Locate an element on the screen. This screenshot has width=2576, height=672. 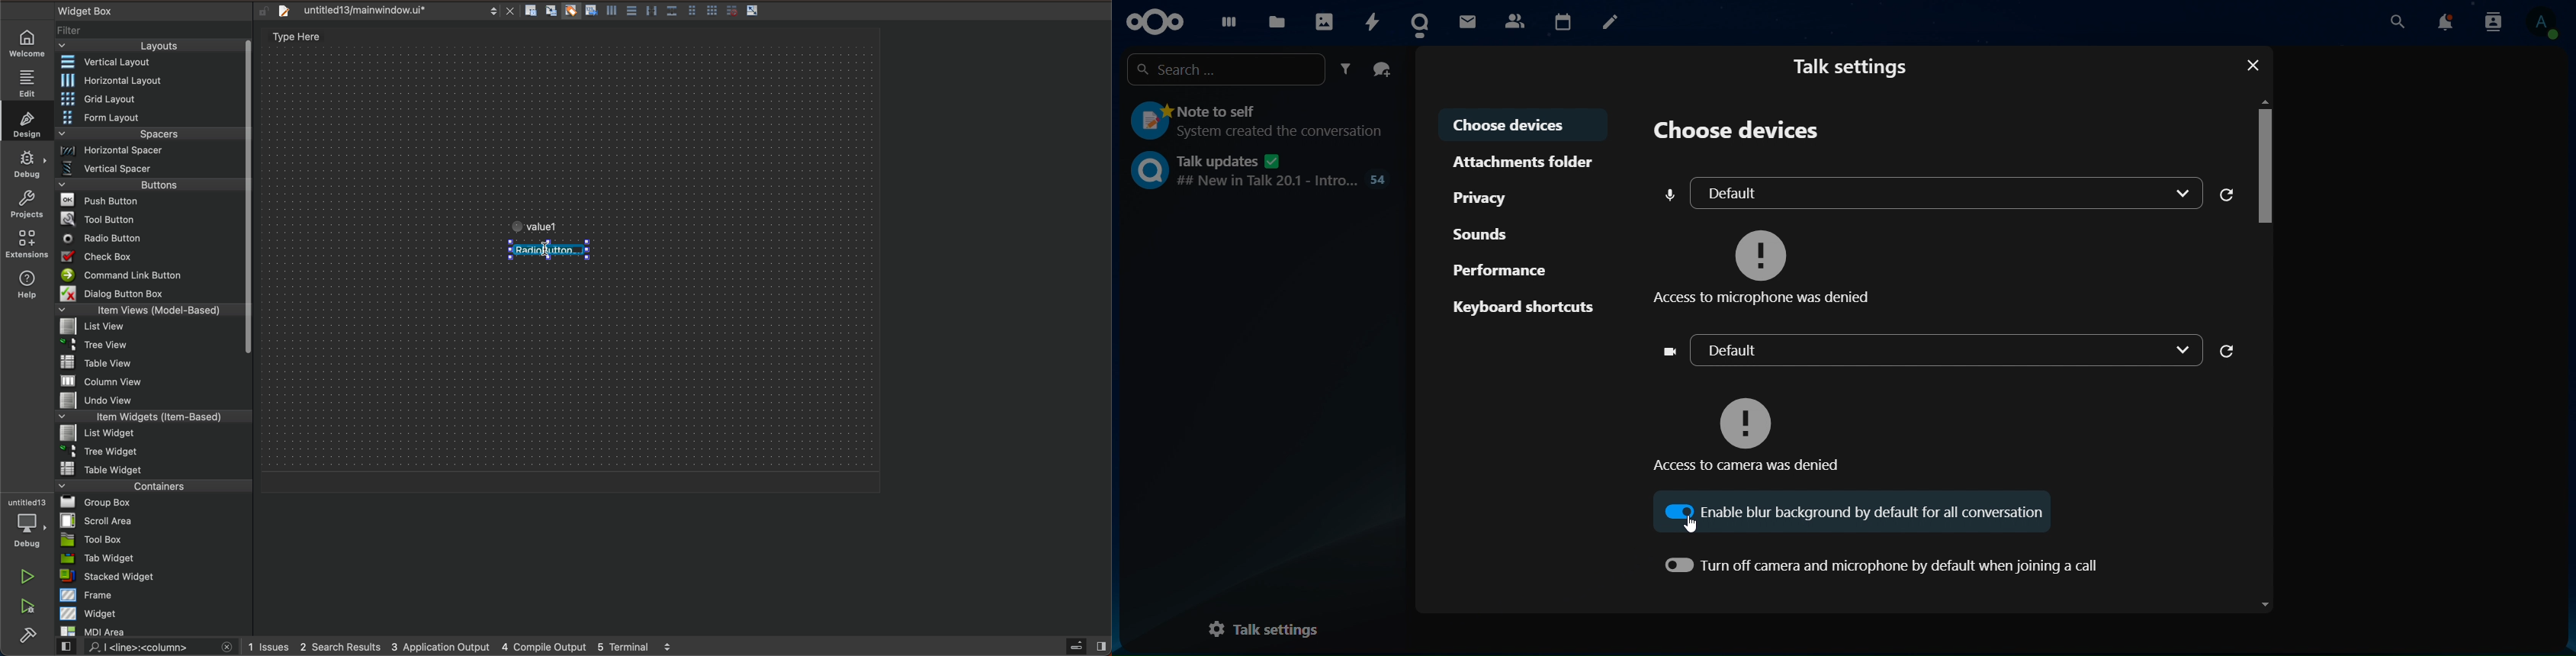
cursor is located at coordinates (1694, 524).